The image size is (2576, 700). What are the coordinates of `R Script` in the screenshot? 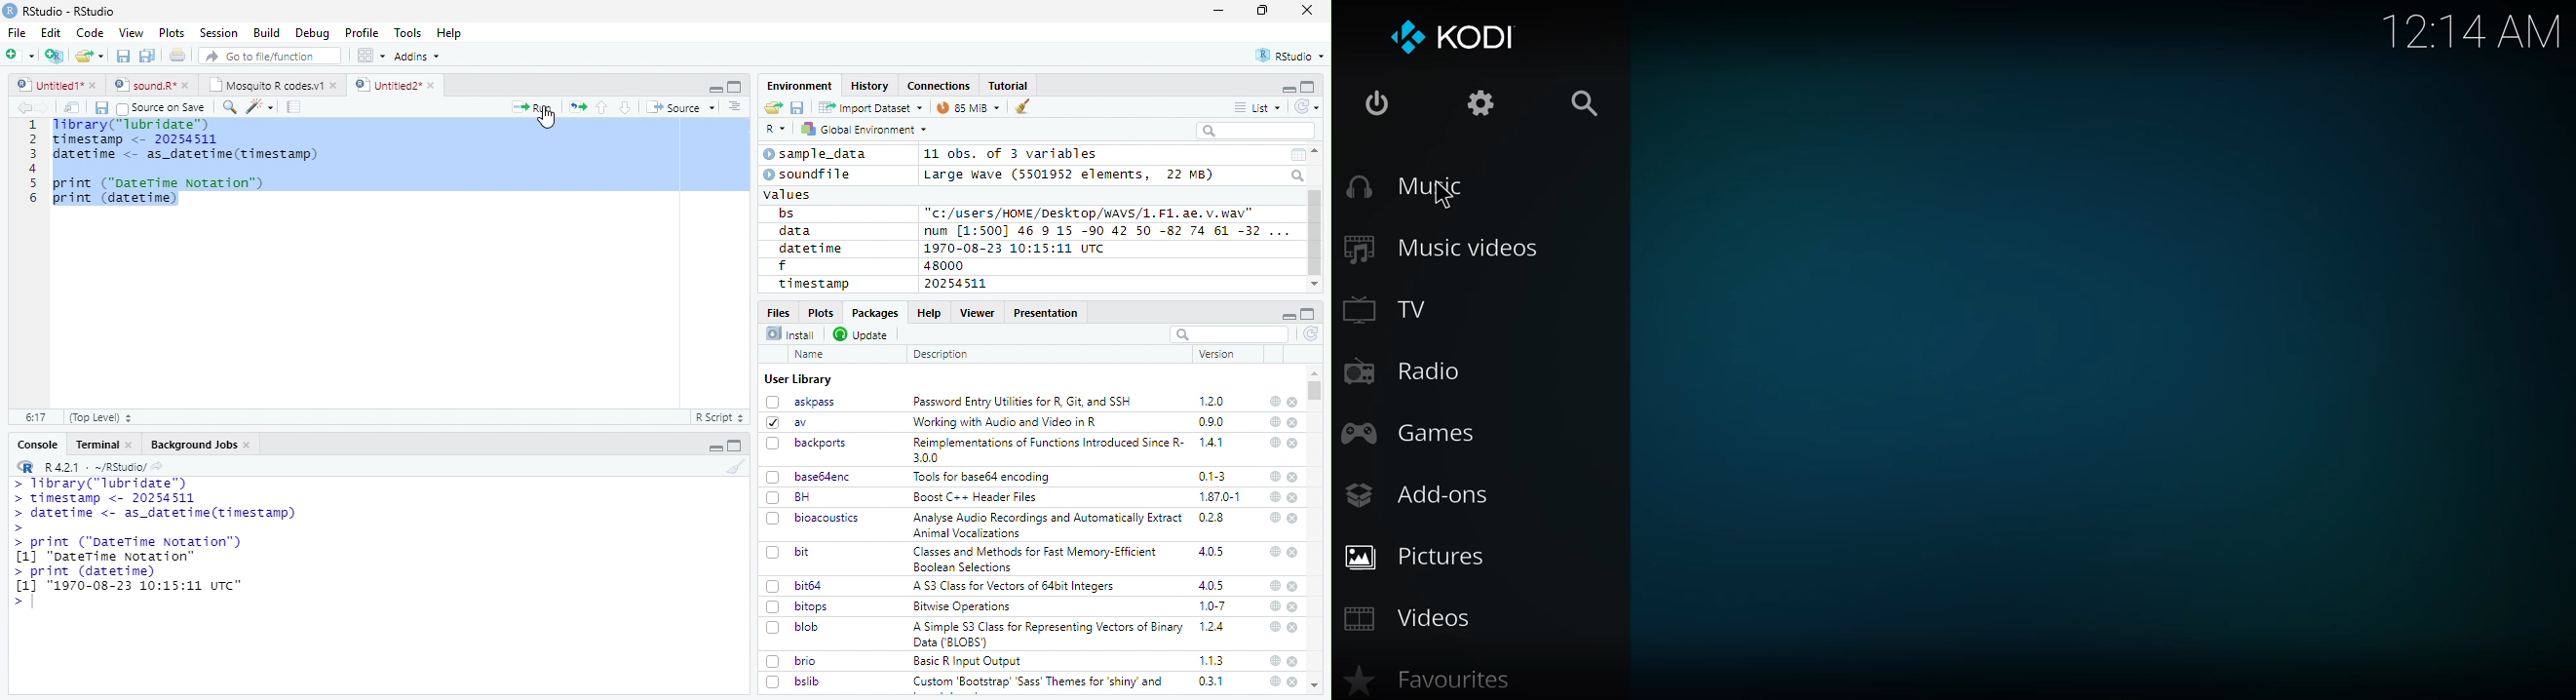 It's located at (718, 418).